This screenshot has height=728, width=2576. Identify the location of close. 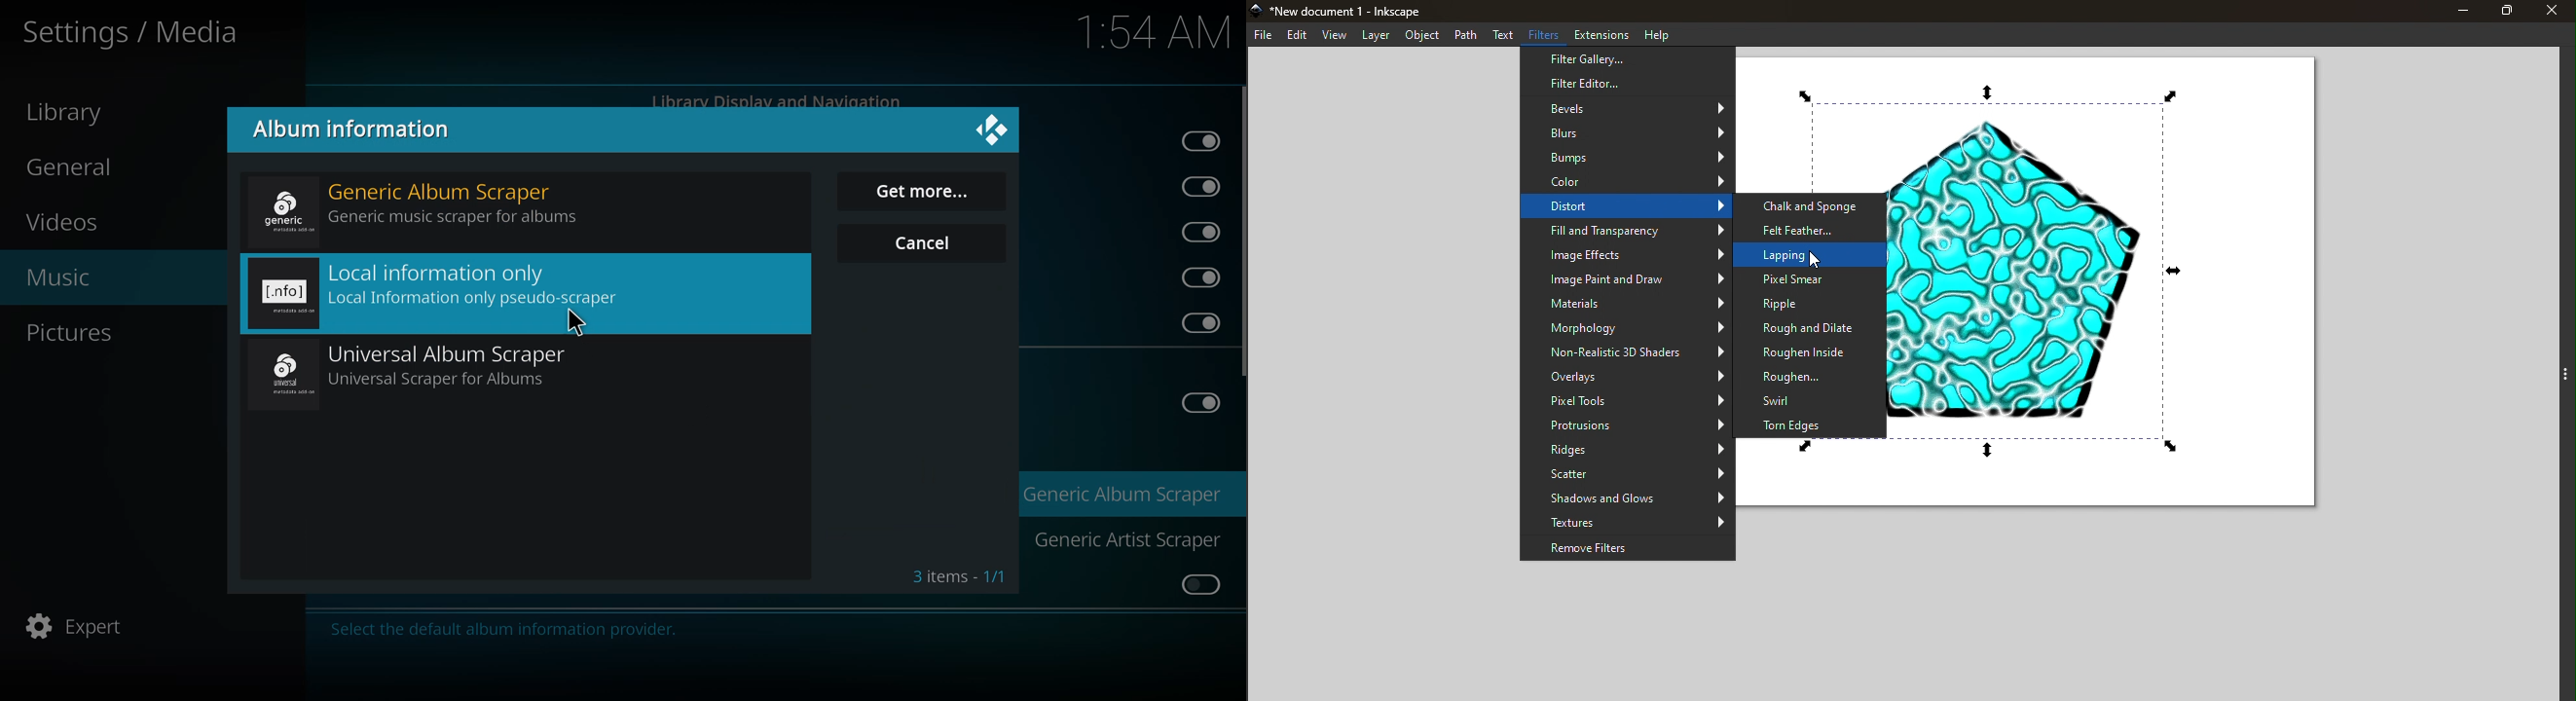
(994, 129).